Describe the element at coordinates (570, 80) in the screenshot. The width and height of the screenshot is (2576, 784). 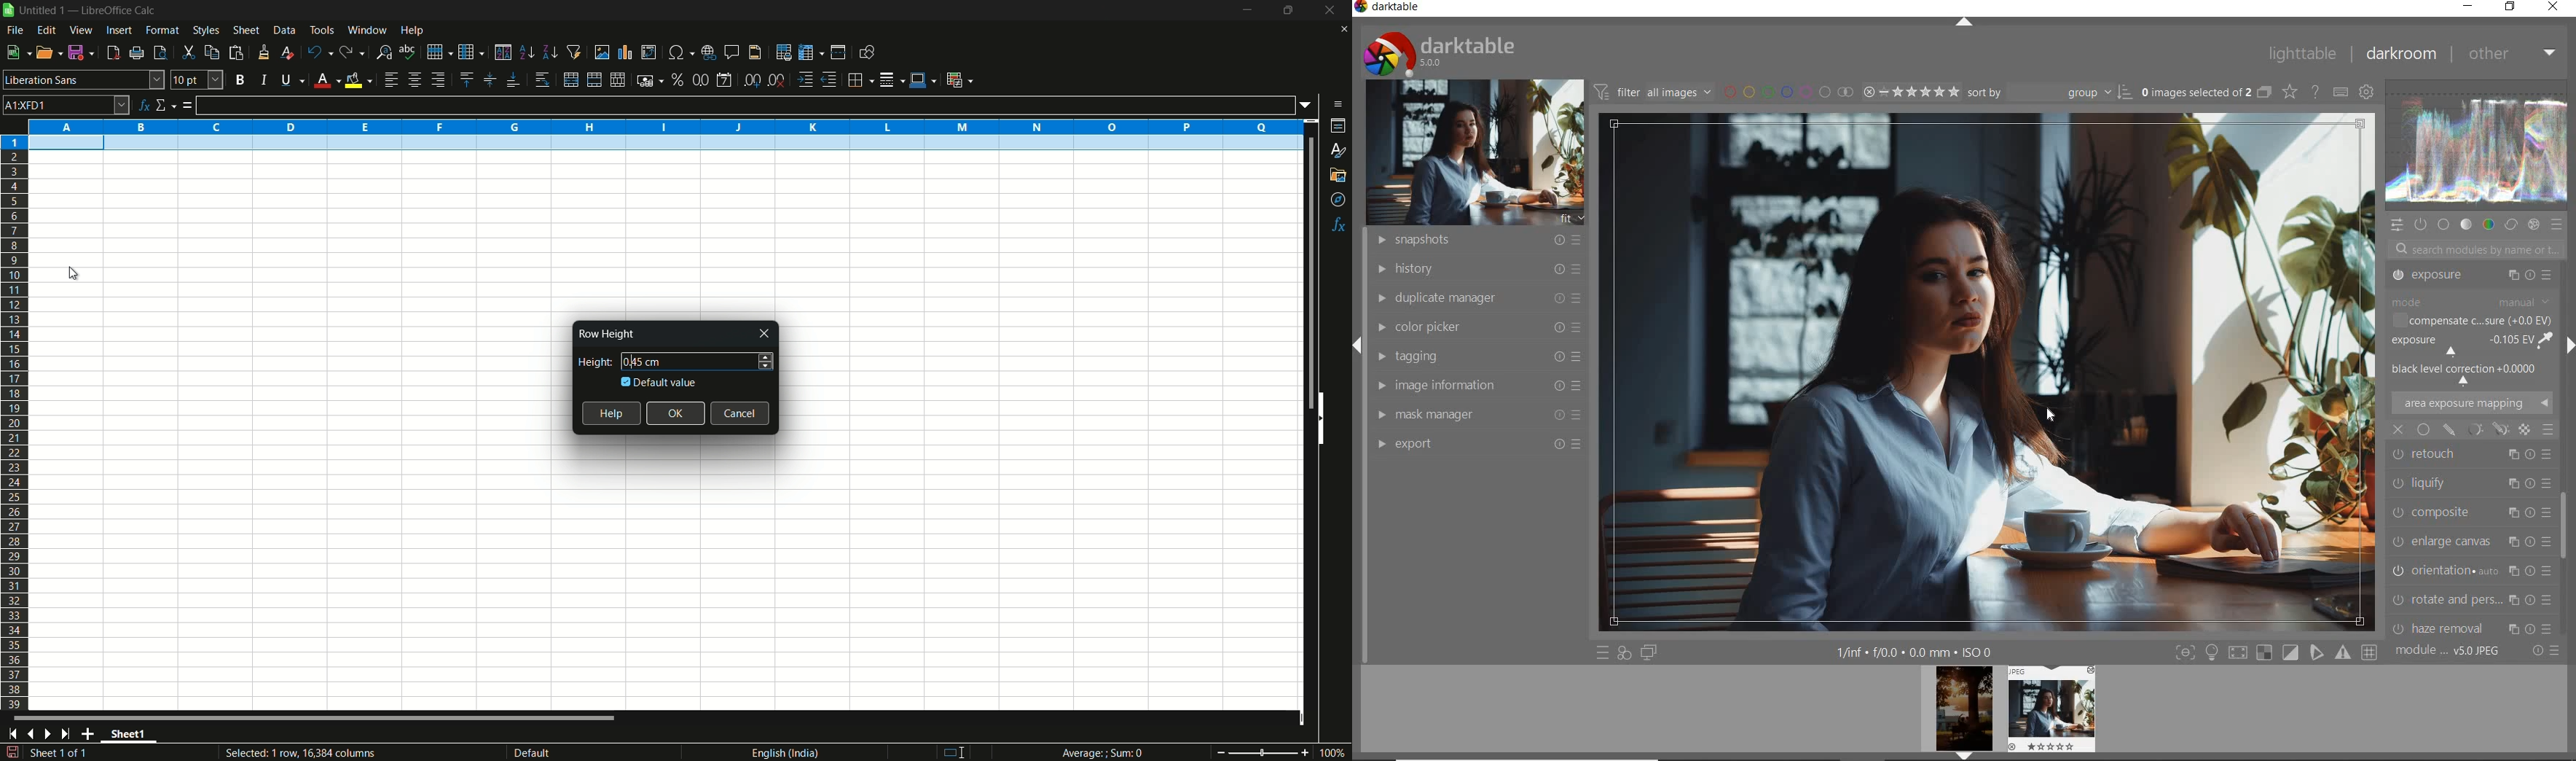
I see `merge and center or unmerge depending on the current toggle state` at that location.